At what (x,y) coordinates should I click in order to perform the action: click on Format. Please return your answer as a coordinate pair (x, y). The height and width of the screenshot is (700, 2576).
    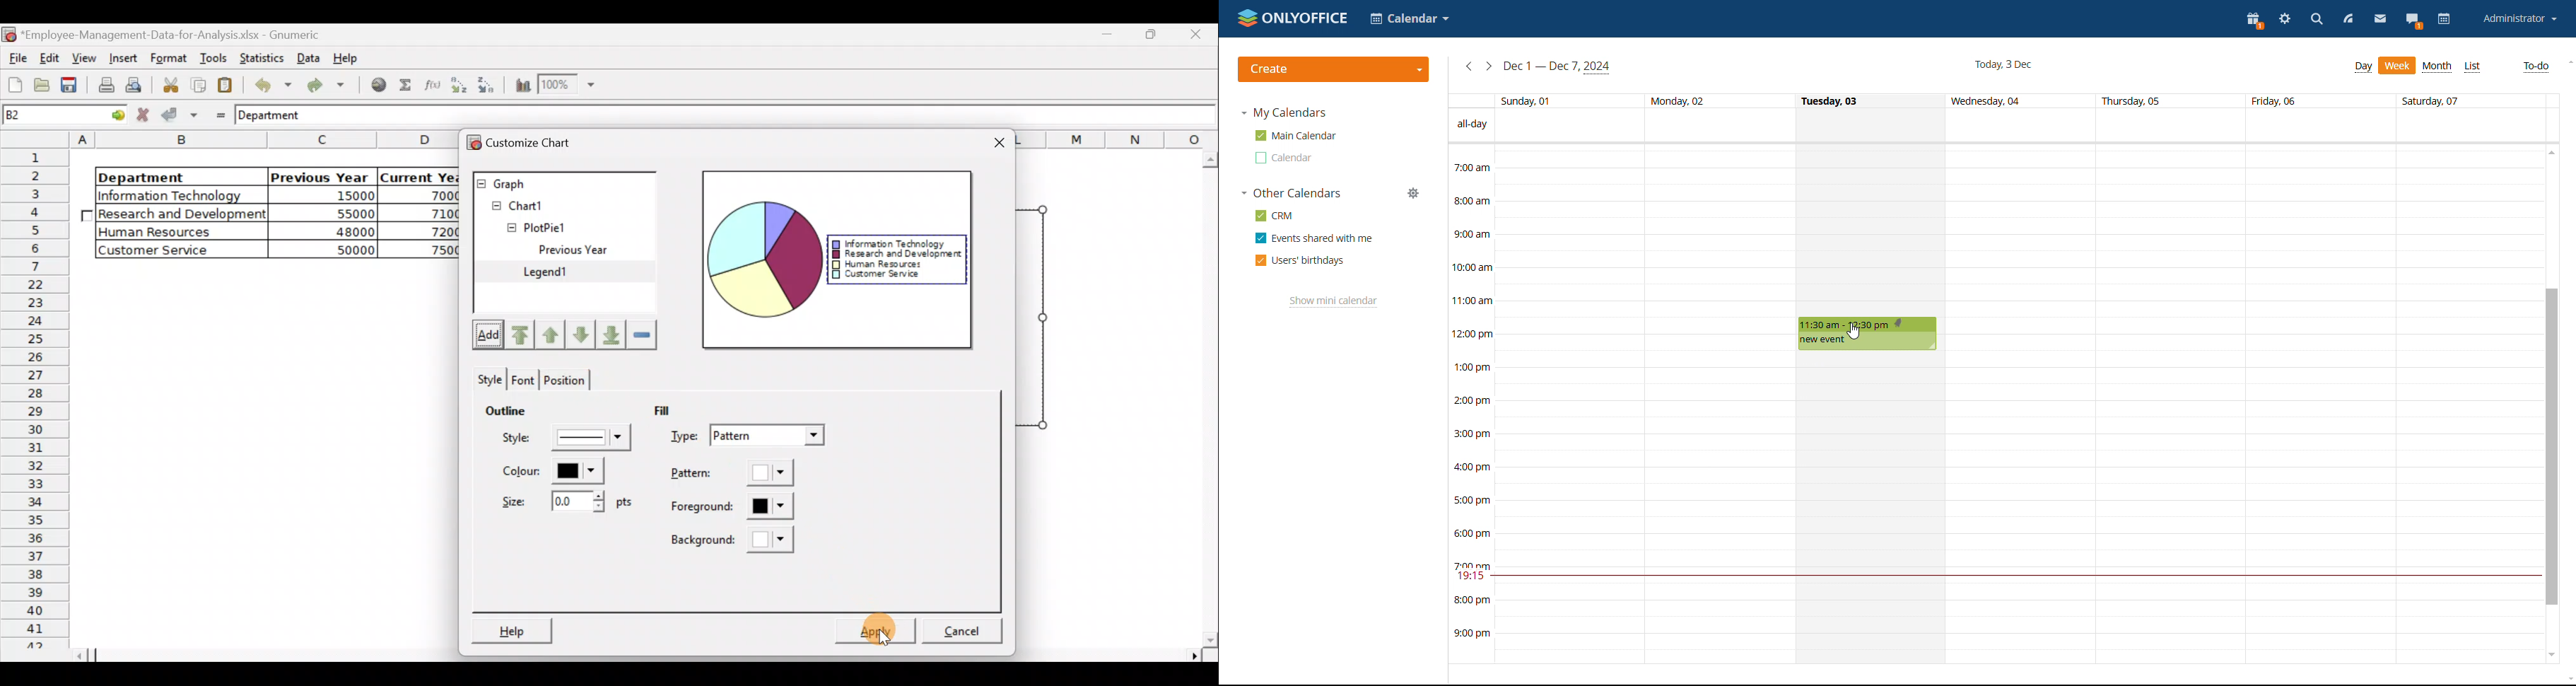
    Looking at the image, I should click on (166, 58).